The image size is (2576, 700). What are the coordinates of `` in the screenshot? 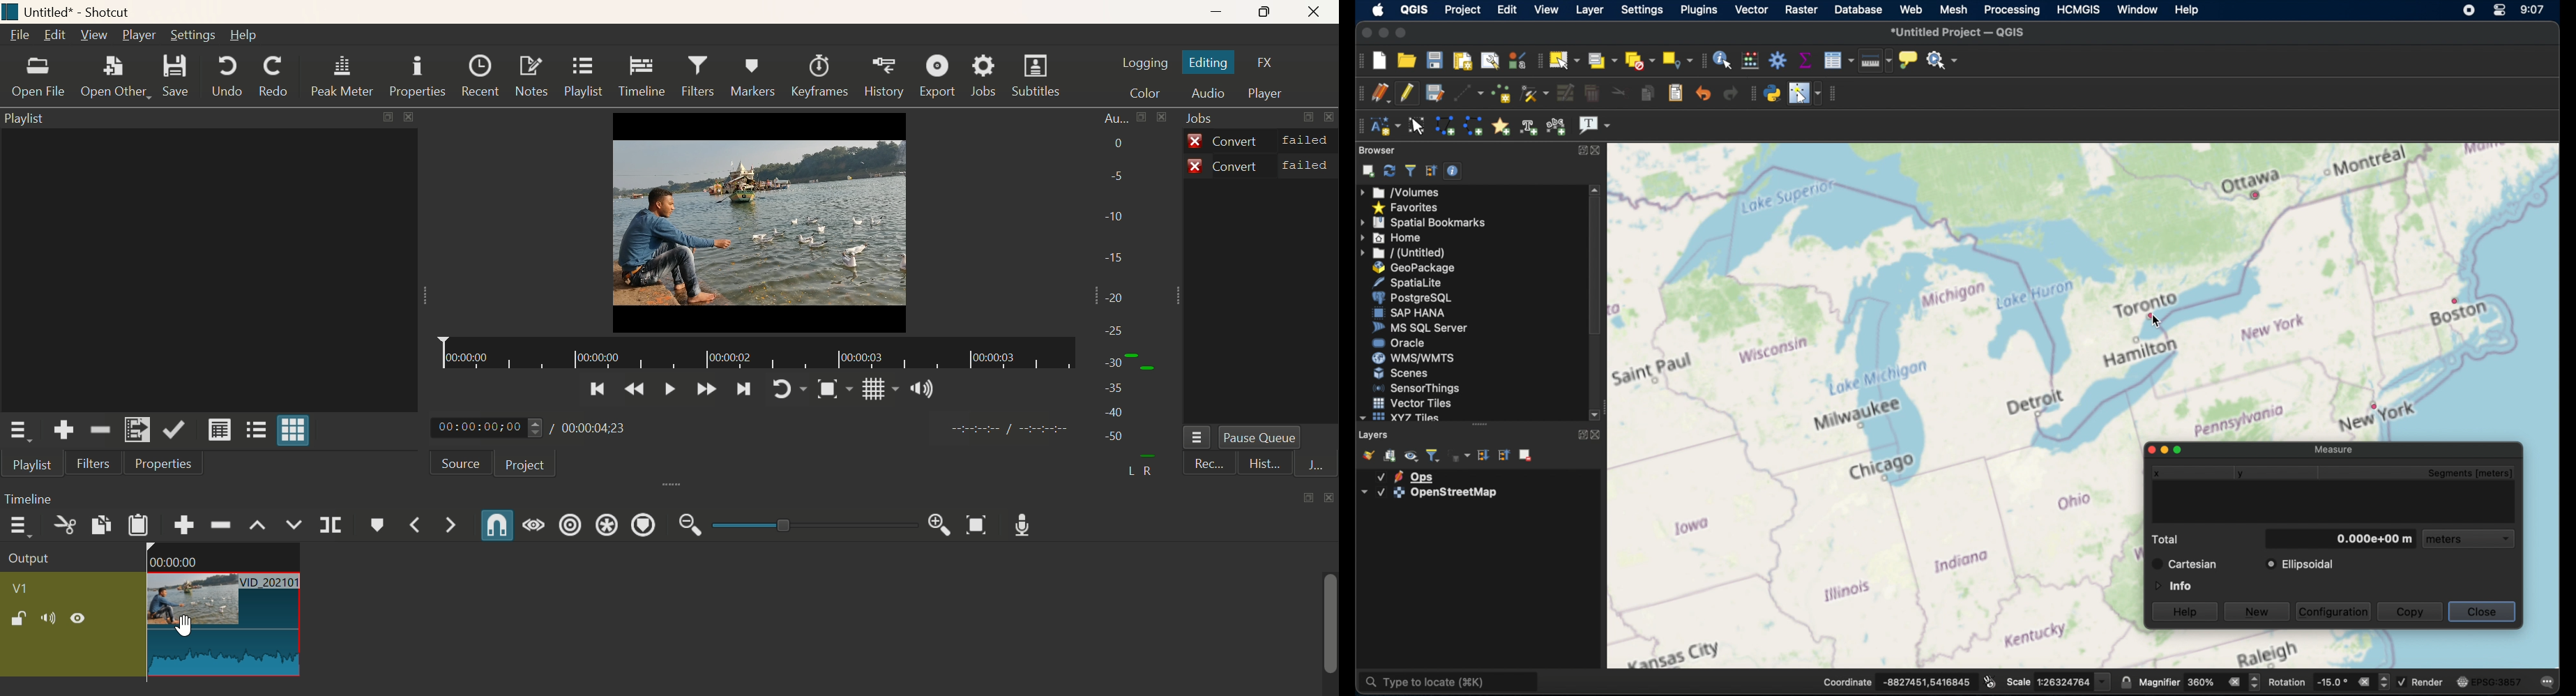 It's located at (464, 462).